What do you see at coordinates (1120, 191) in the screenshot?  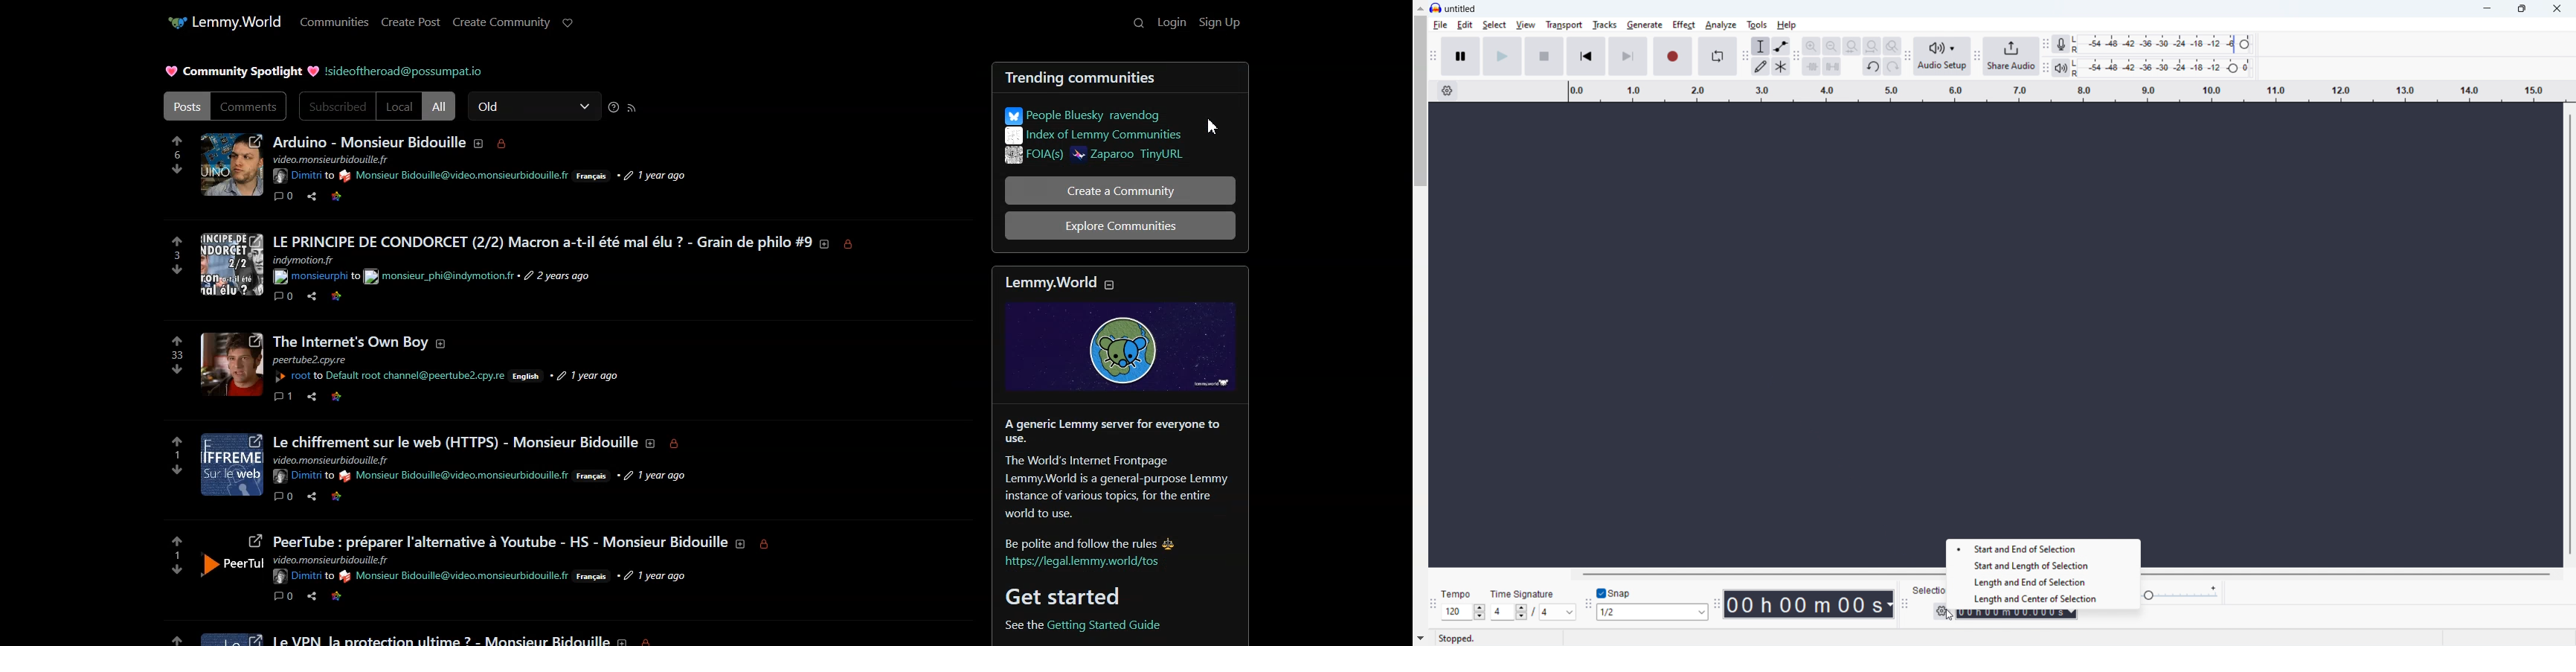 I see `Create a Community` at bounding box center [1120, 191].